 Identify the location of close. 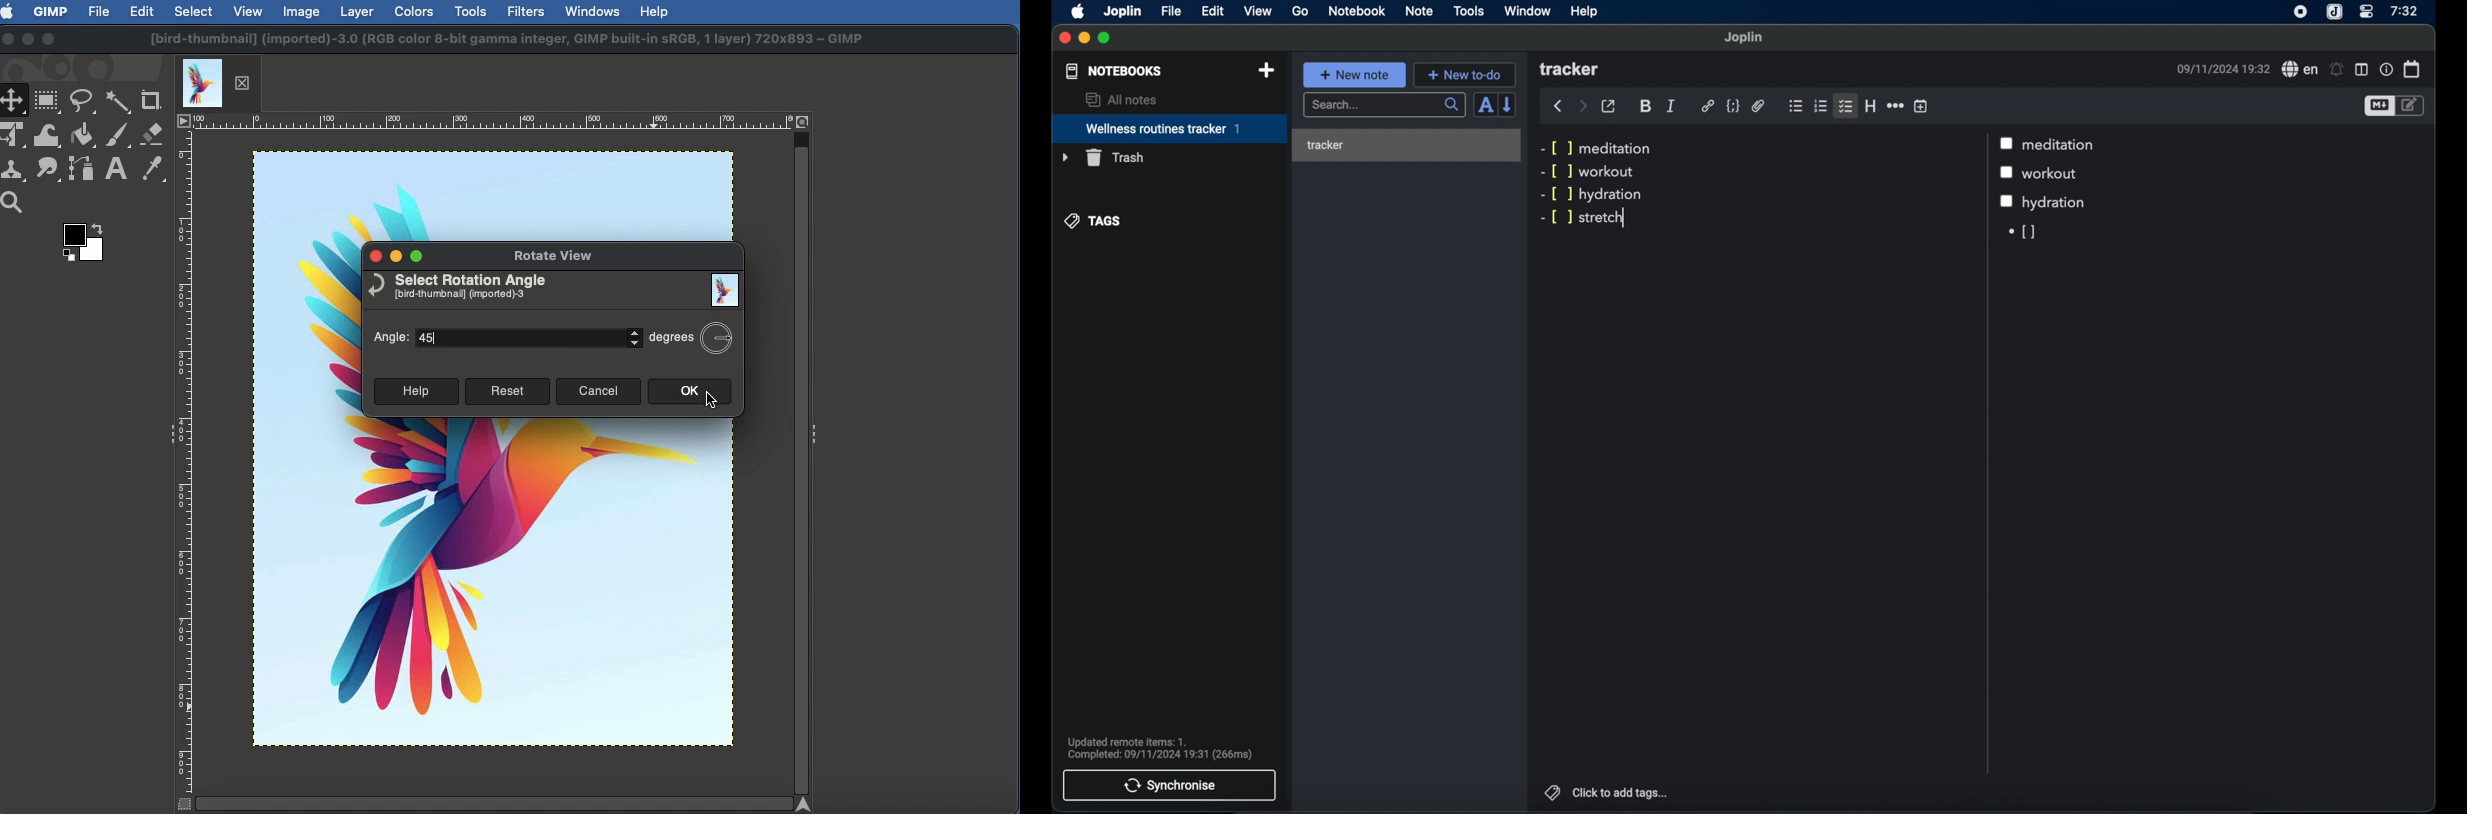
(1065, 38).